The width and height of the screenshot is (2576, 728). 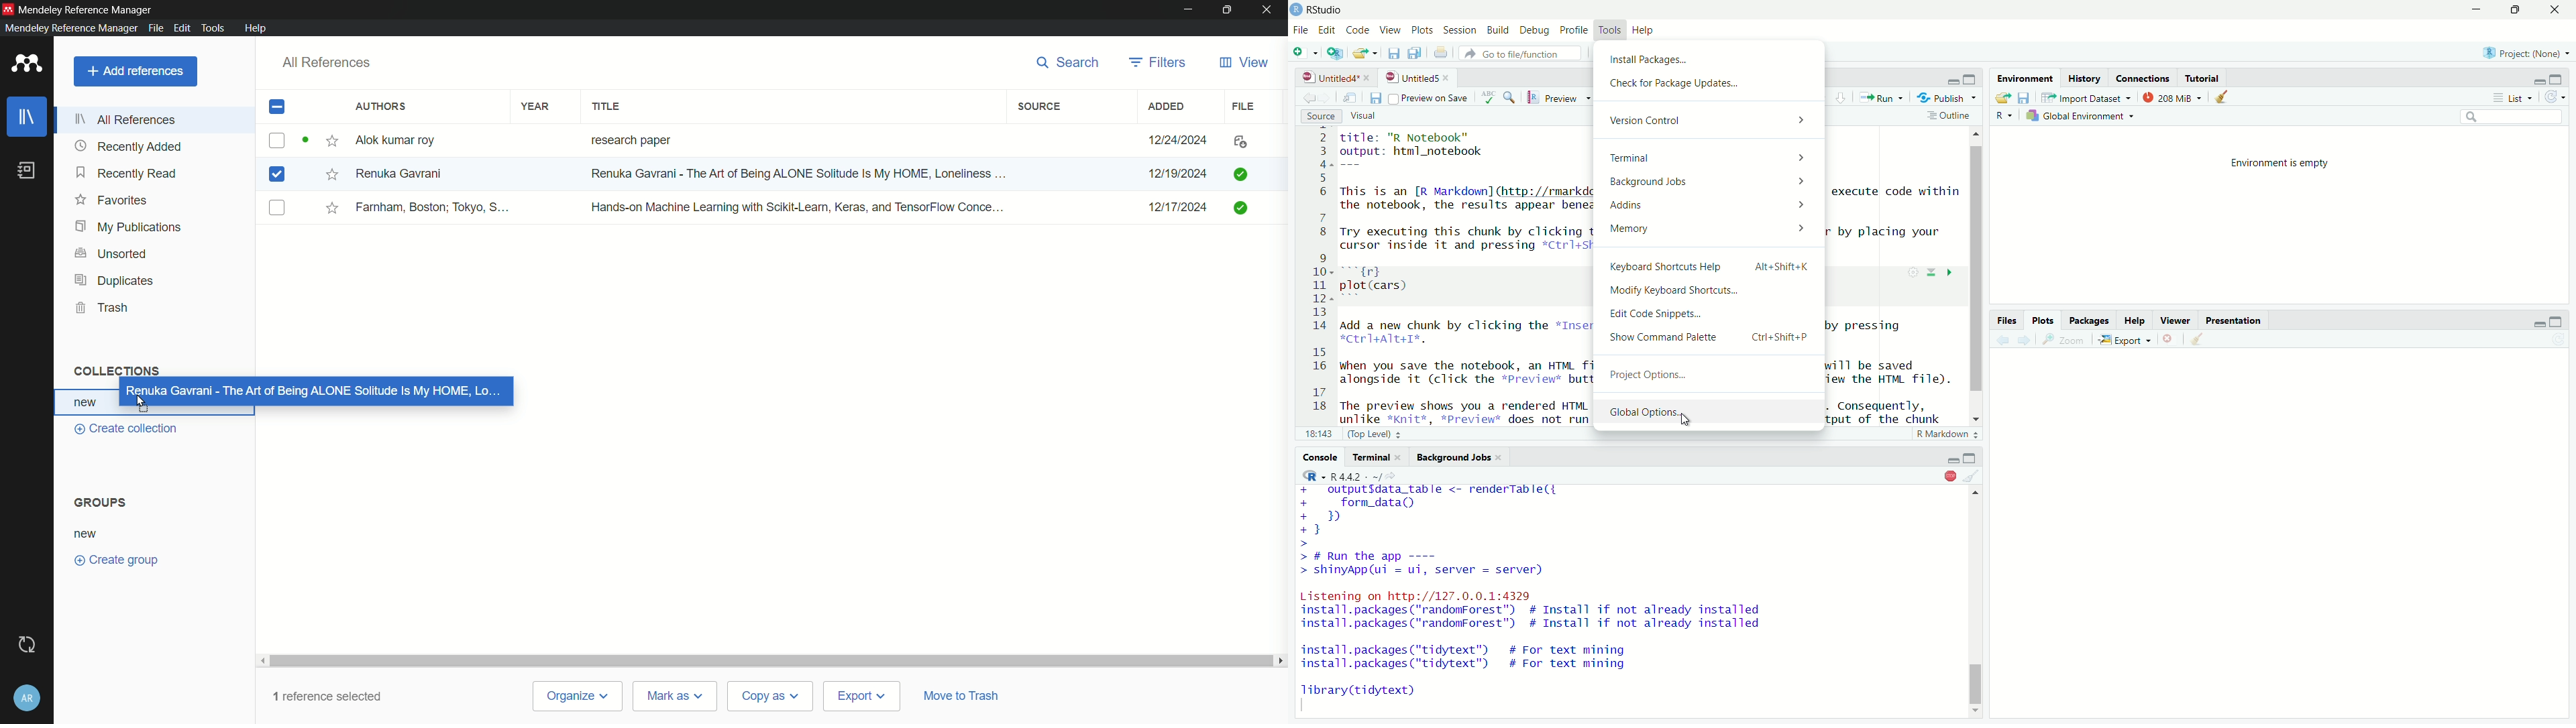 What do you see at coordinates (2127, 341) in the screenshot?
I see `Export` at bounding box center [2127, 341].